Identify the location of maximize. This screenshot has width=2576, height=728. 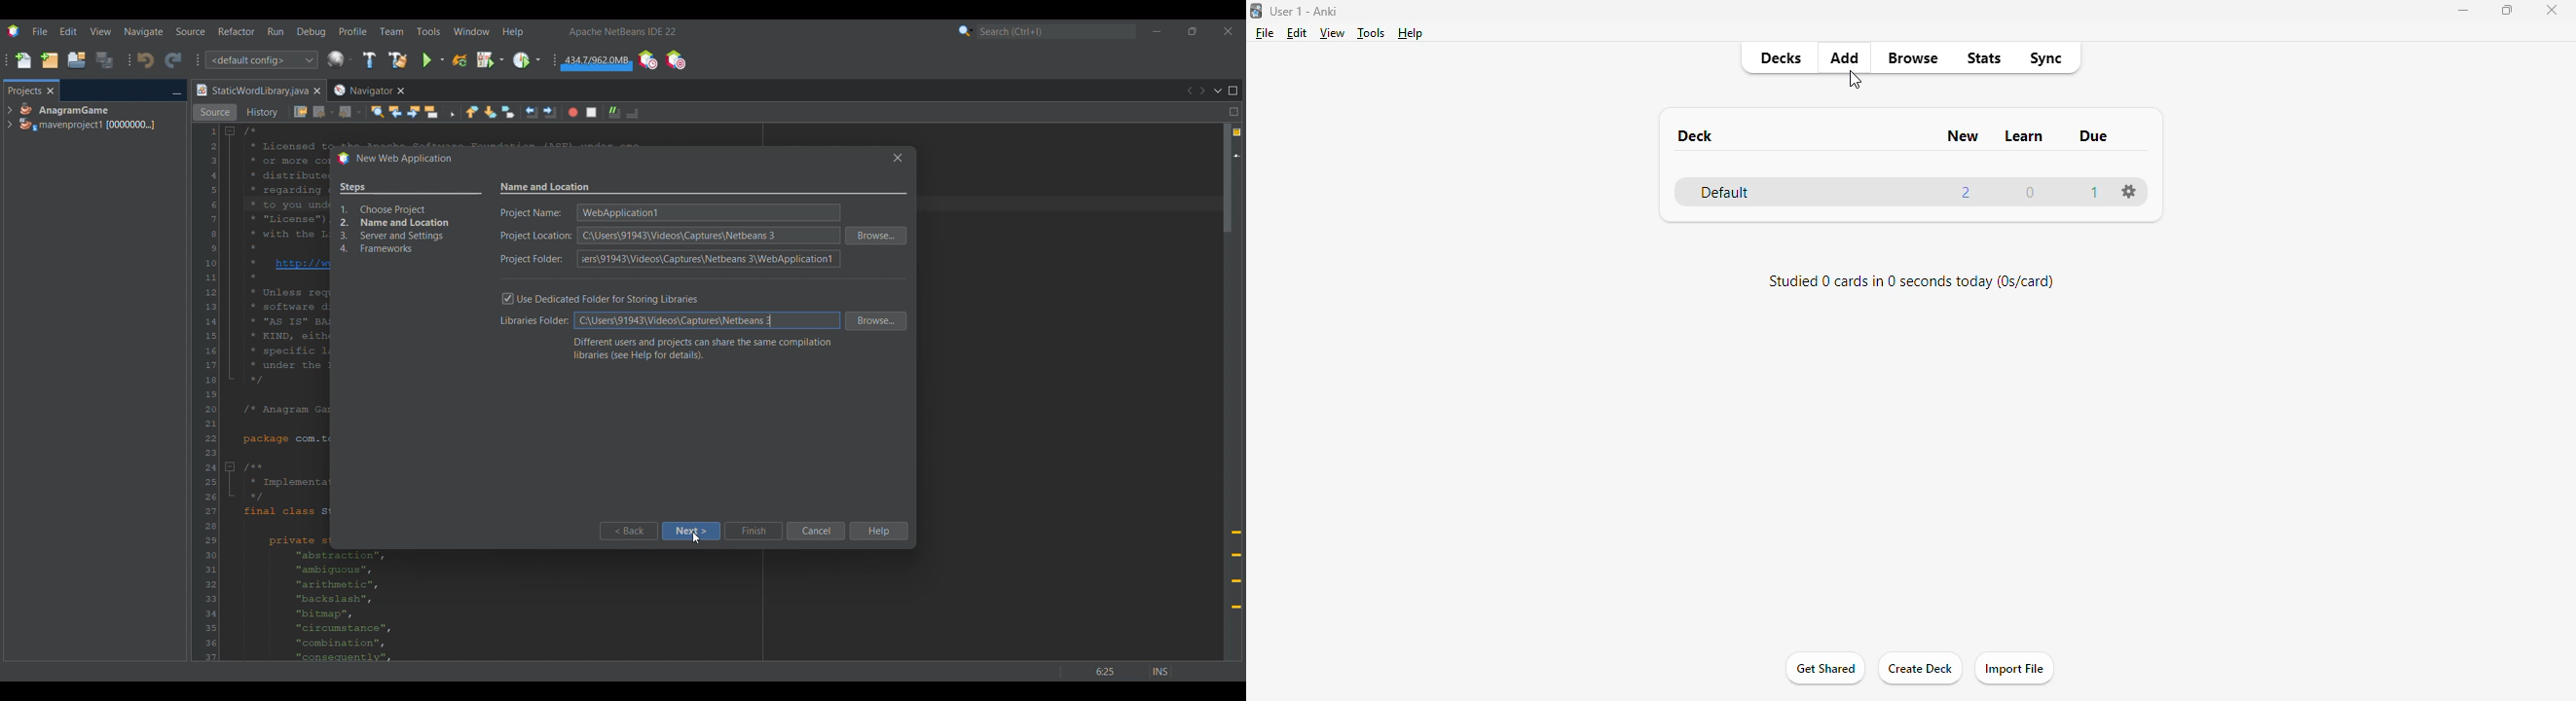
(2507, 10).